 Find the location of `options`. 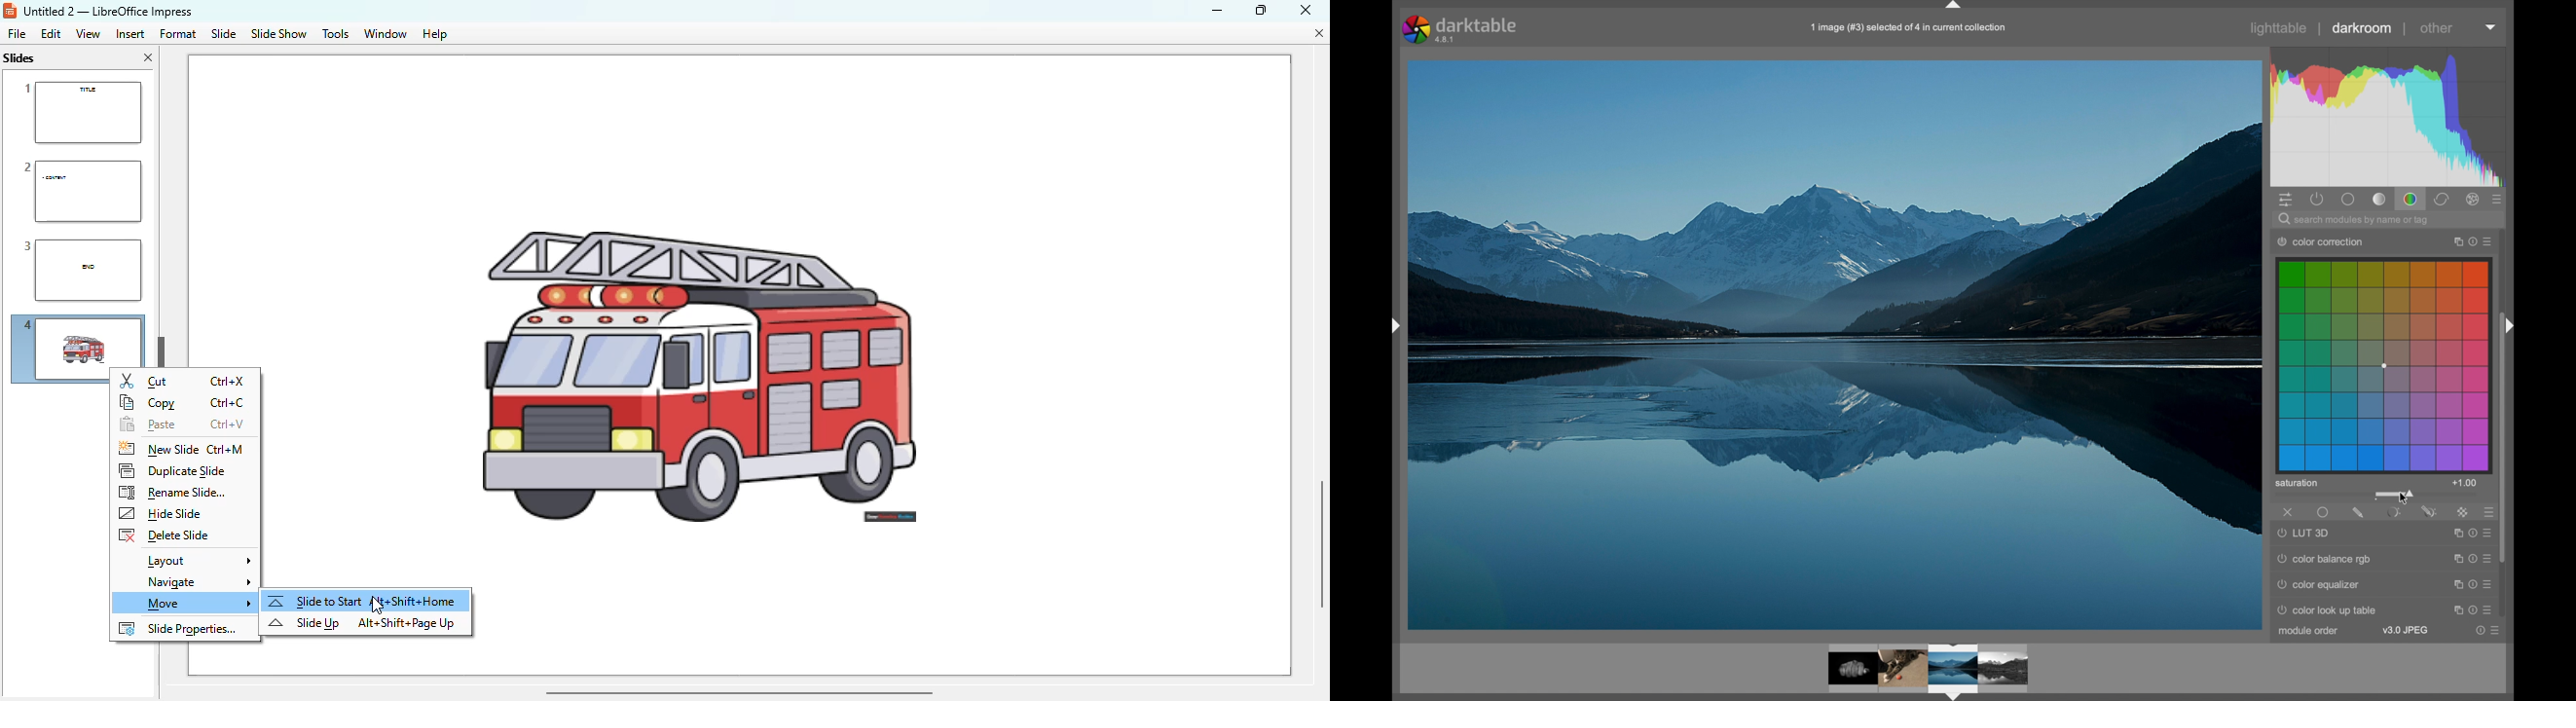

options is located at coordinates (2472, 559).